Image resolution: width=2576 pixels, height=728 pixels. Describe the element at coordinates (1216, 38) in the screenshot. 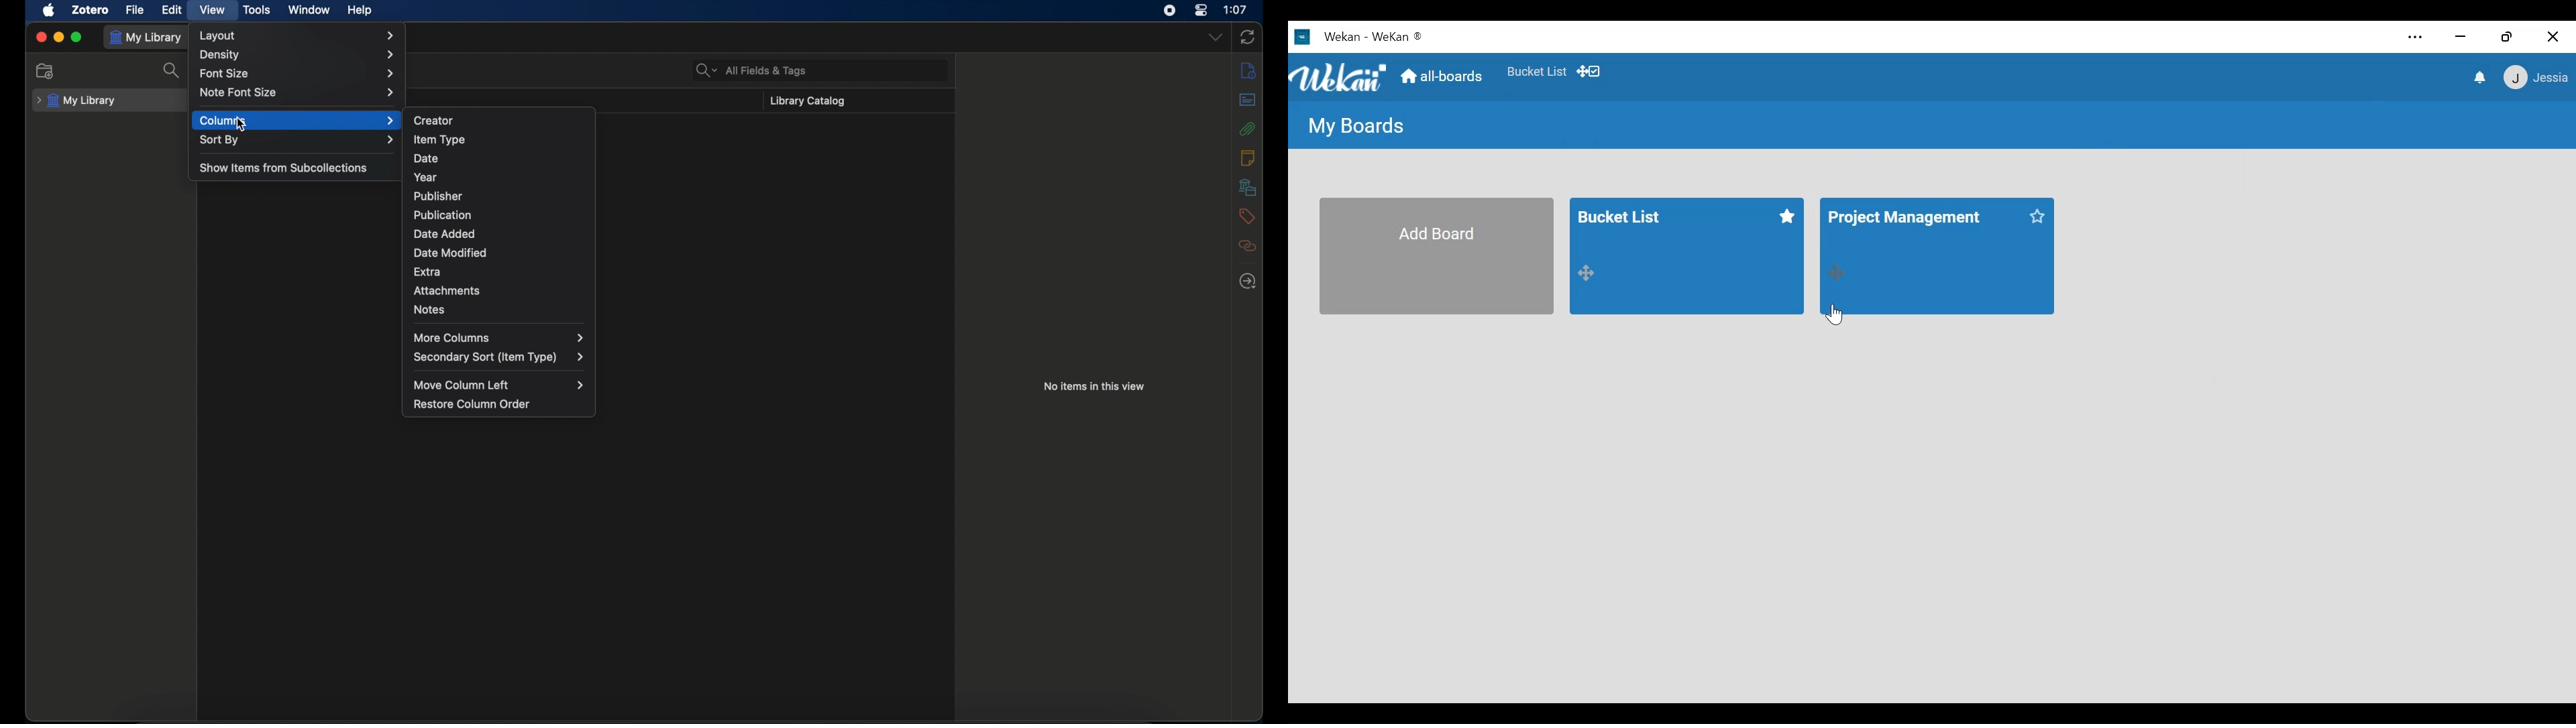

I see `dropdown` at that location.